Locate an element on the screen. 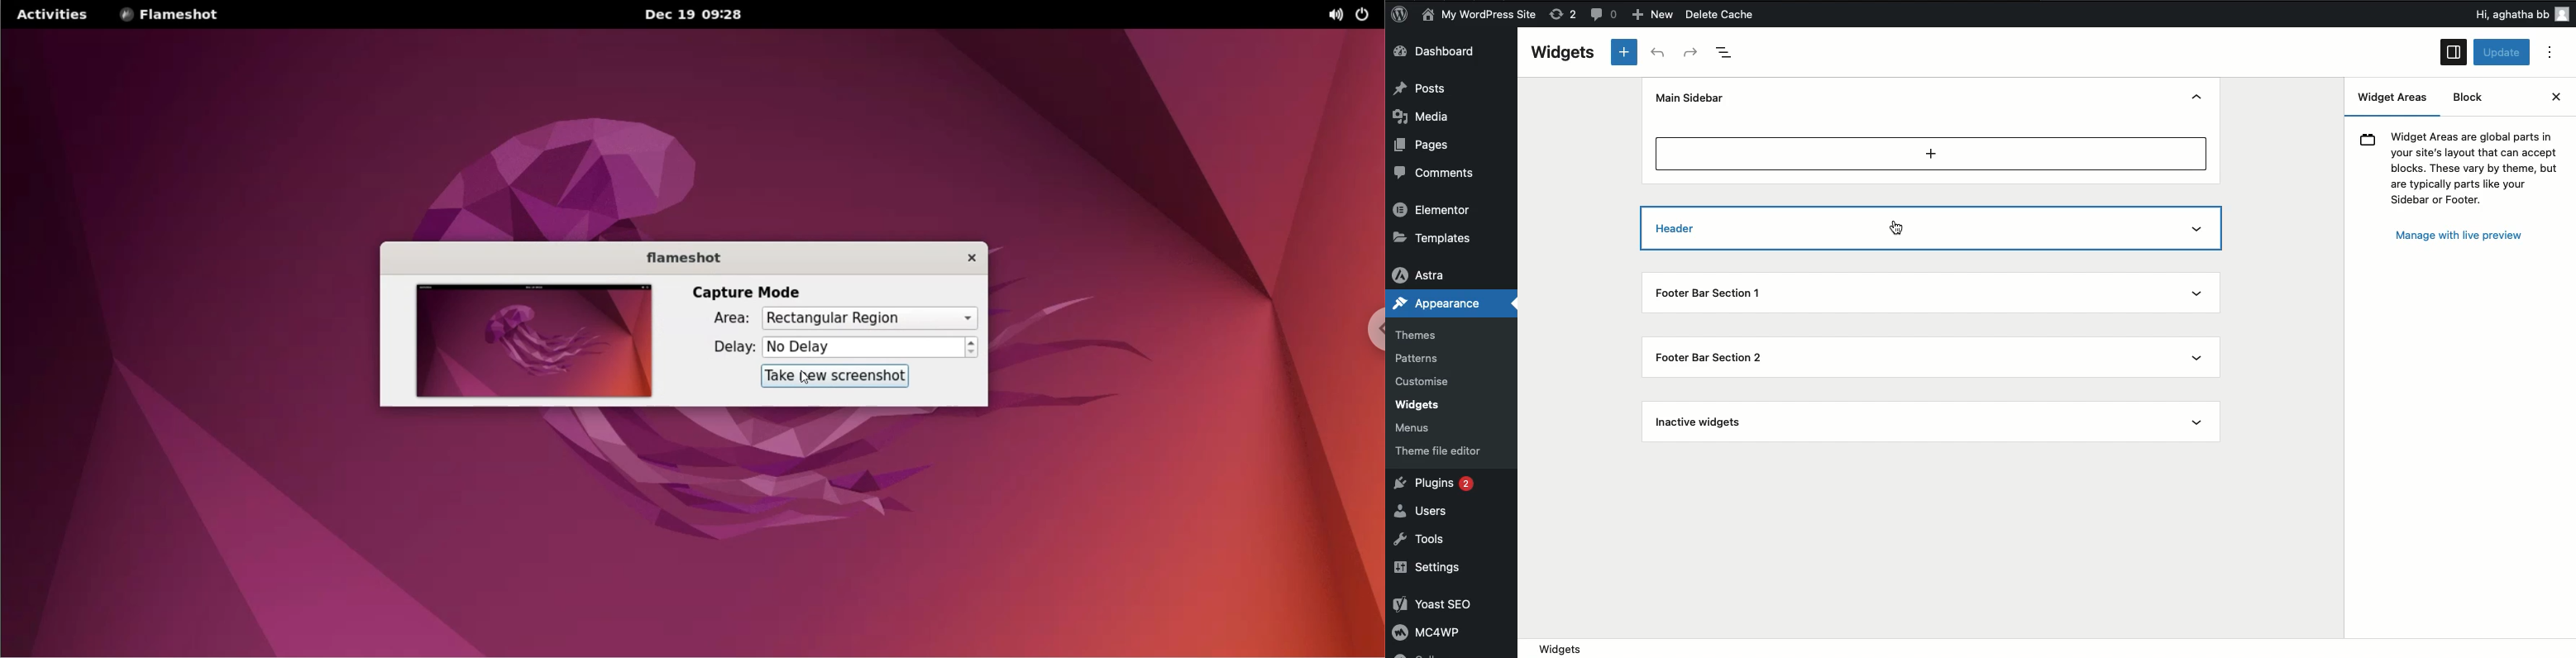  Yoast SEO is located at coordinates (1446, 606).